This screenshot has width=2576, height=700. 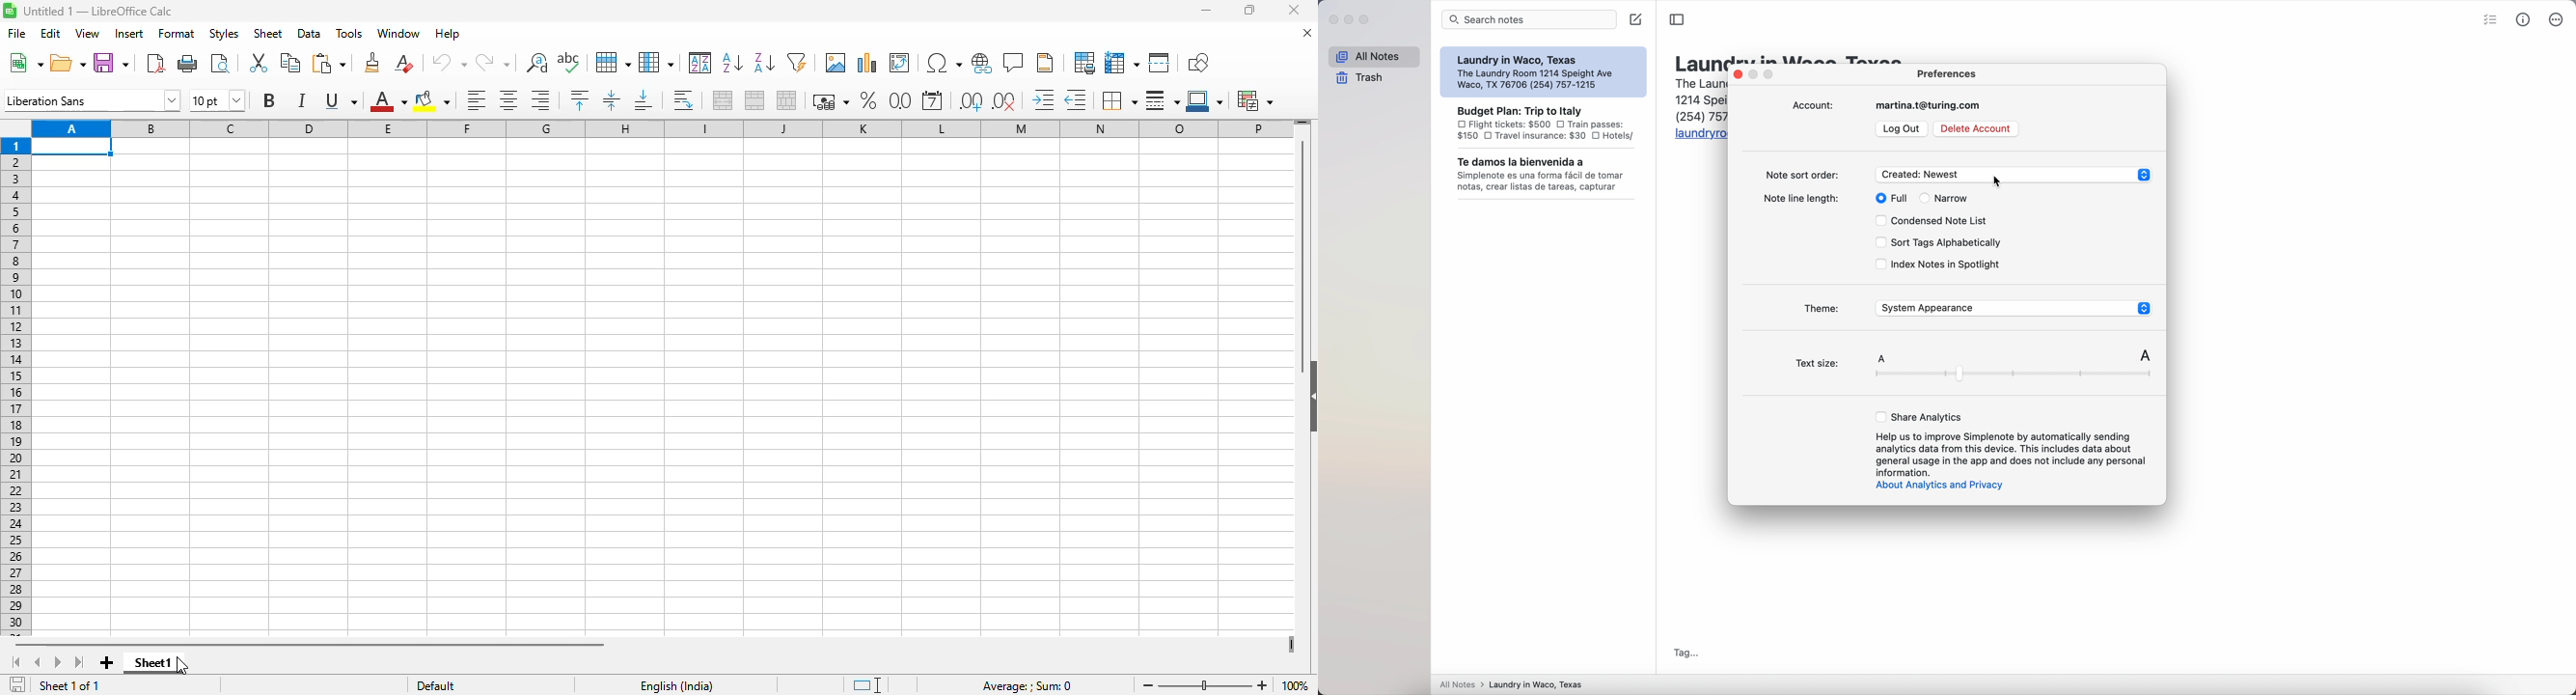 What do you see at coordinates (944, 64) in the screenshot?
I see `insert special characters` at bounding box center [944, 64].